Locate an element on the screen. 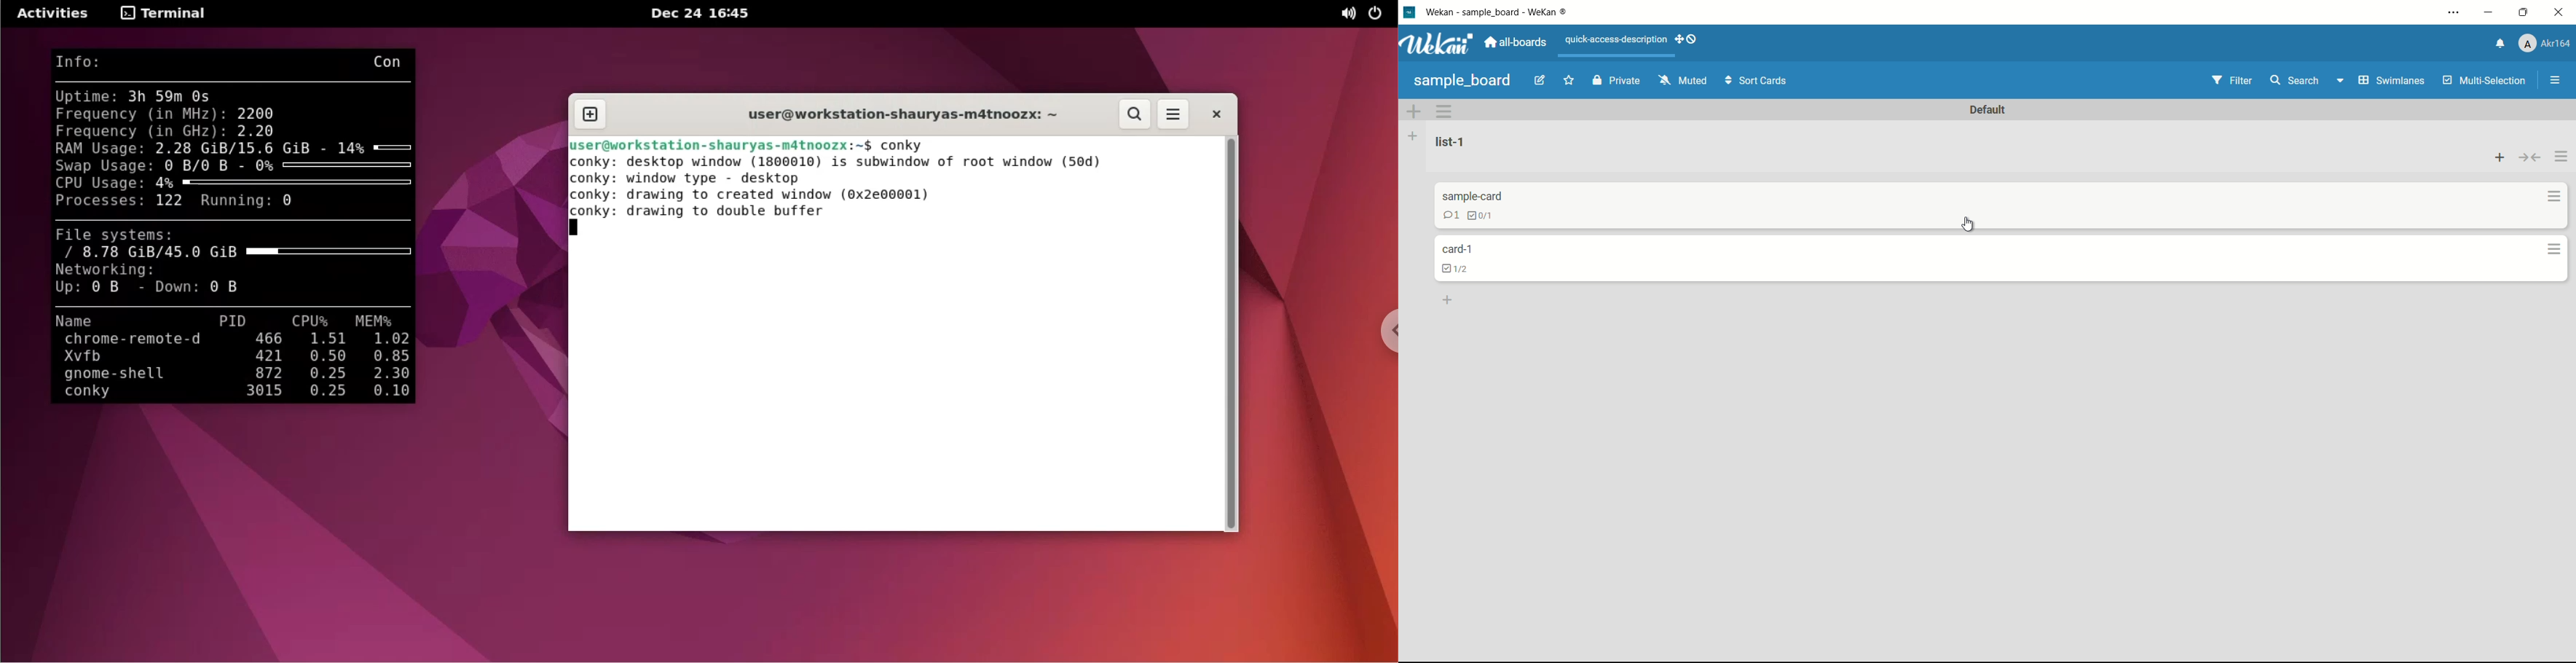 Image resolution: width=2576 pixels, height=672 pixels. add card to top of list is located at coordinates (2500, 158).